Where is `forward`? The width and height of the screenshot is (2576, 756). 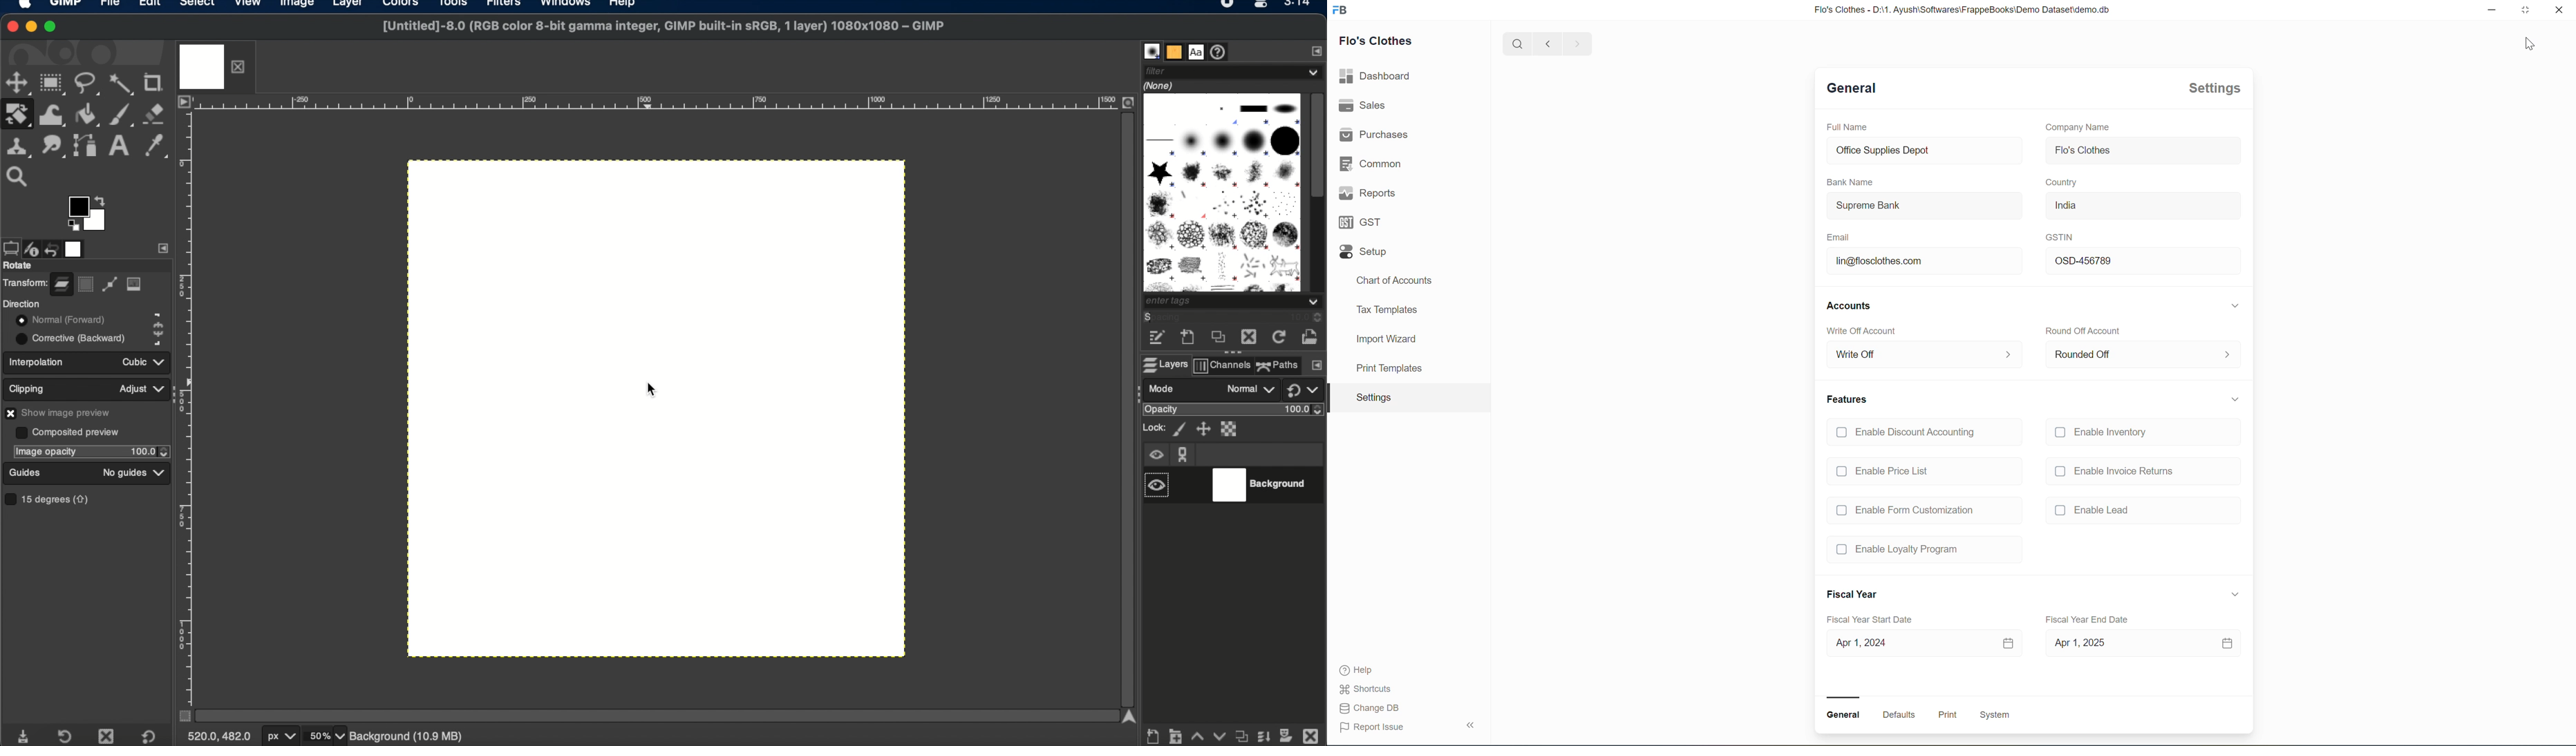
forward is located at coordinates (1579, 44).